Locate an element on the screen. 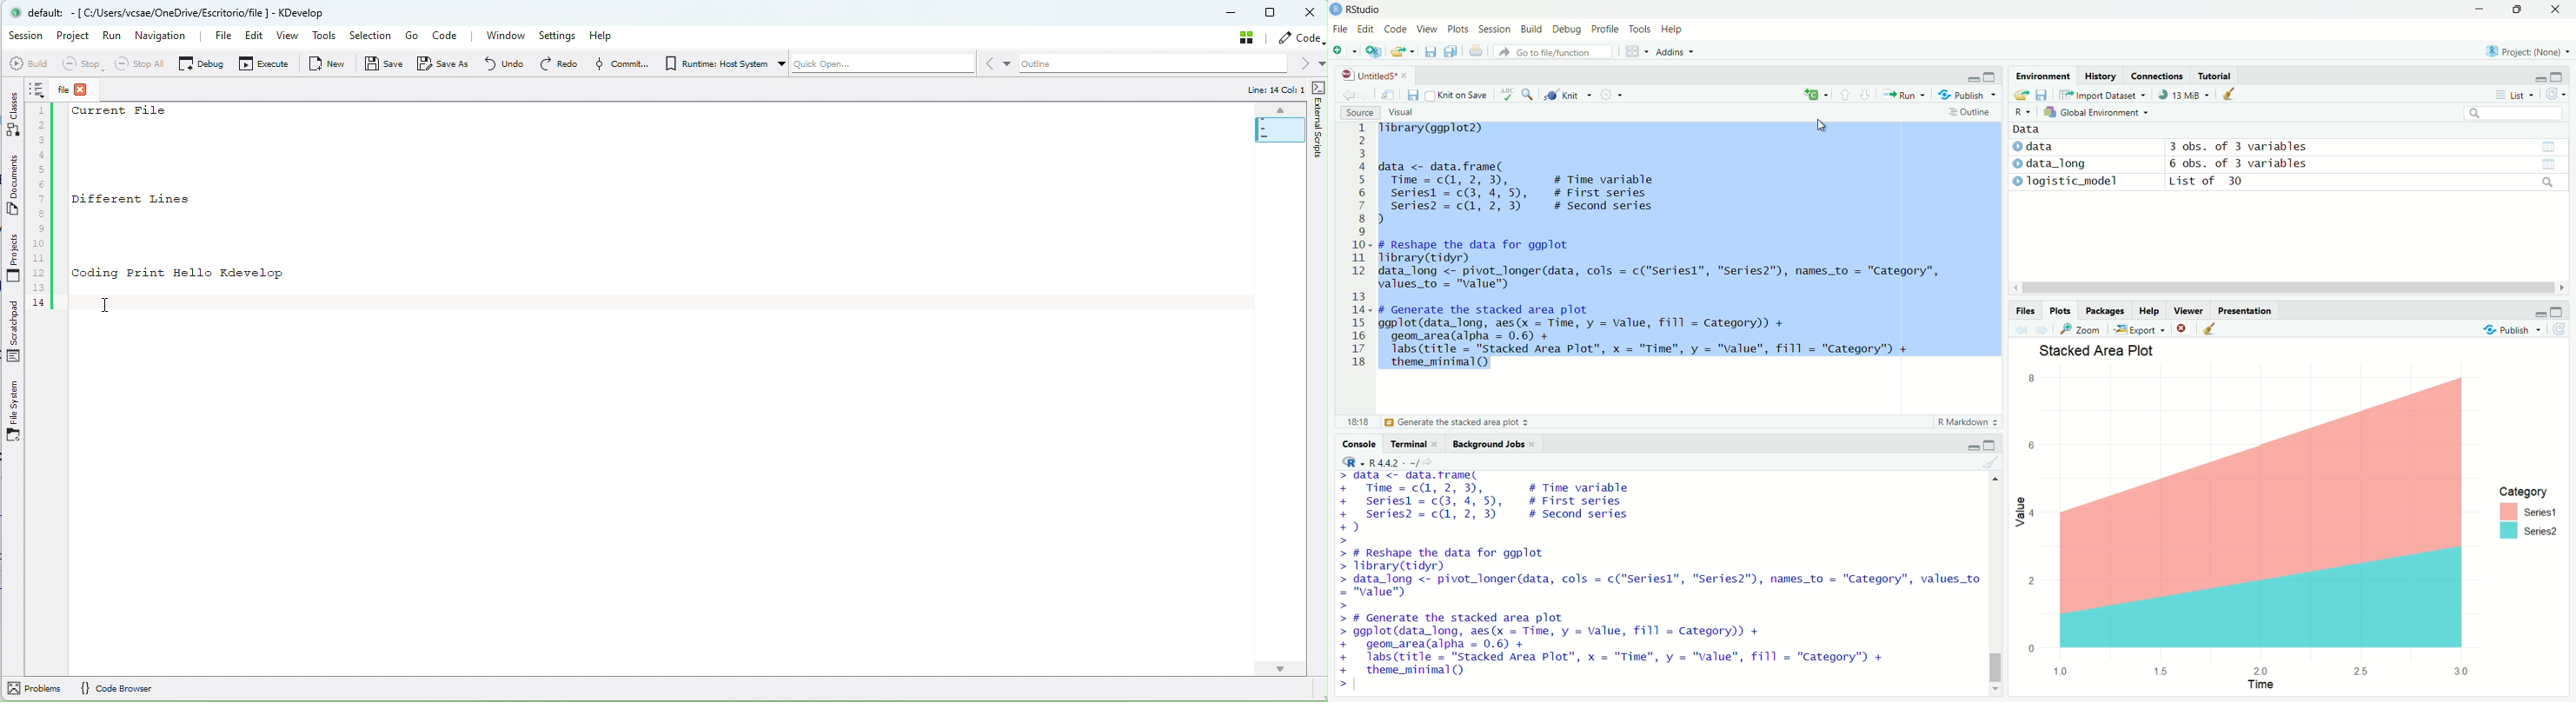 The height and width of the screenshot is (728, 2576). Selection is located at coordinates (369, 36).